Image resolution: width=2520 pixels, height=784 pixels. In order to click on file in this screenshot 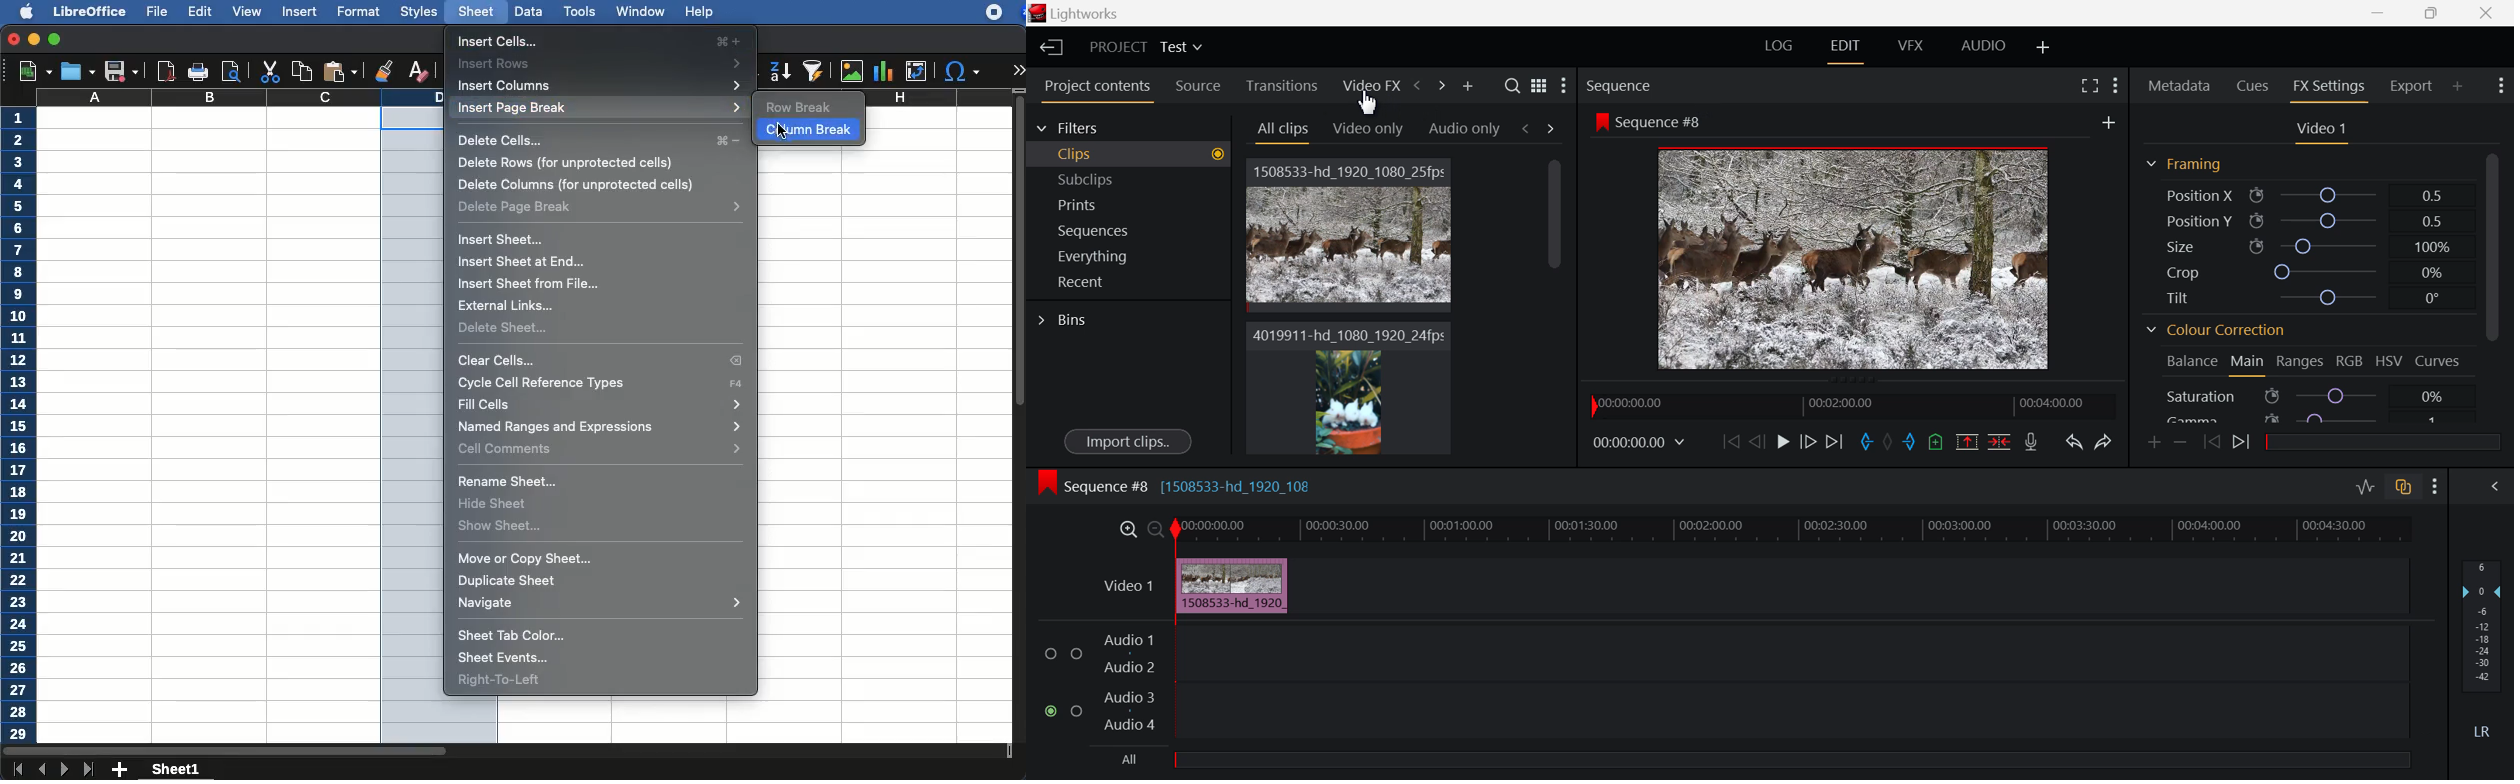, I will do `click(159, 12)`.